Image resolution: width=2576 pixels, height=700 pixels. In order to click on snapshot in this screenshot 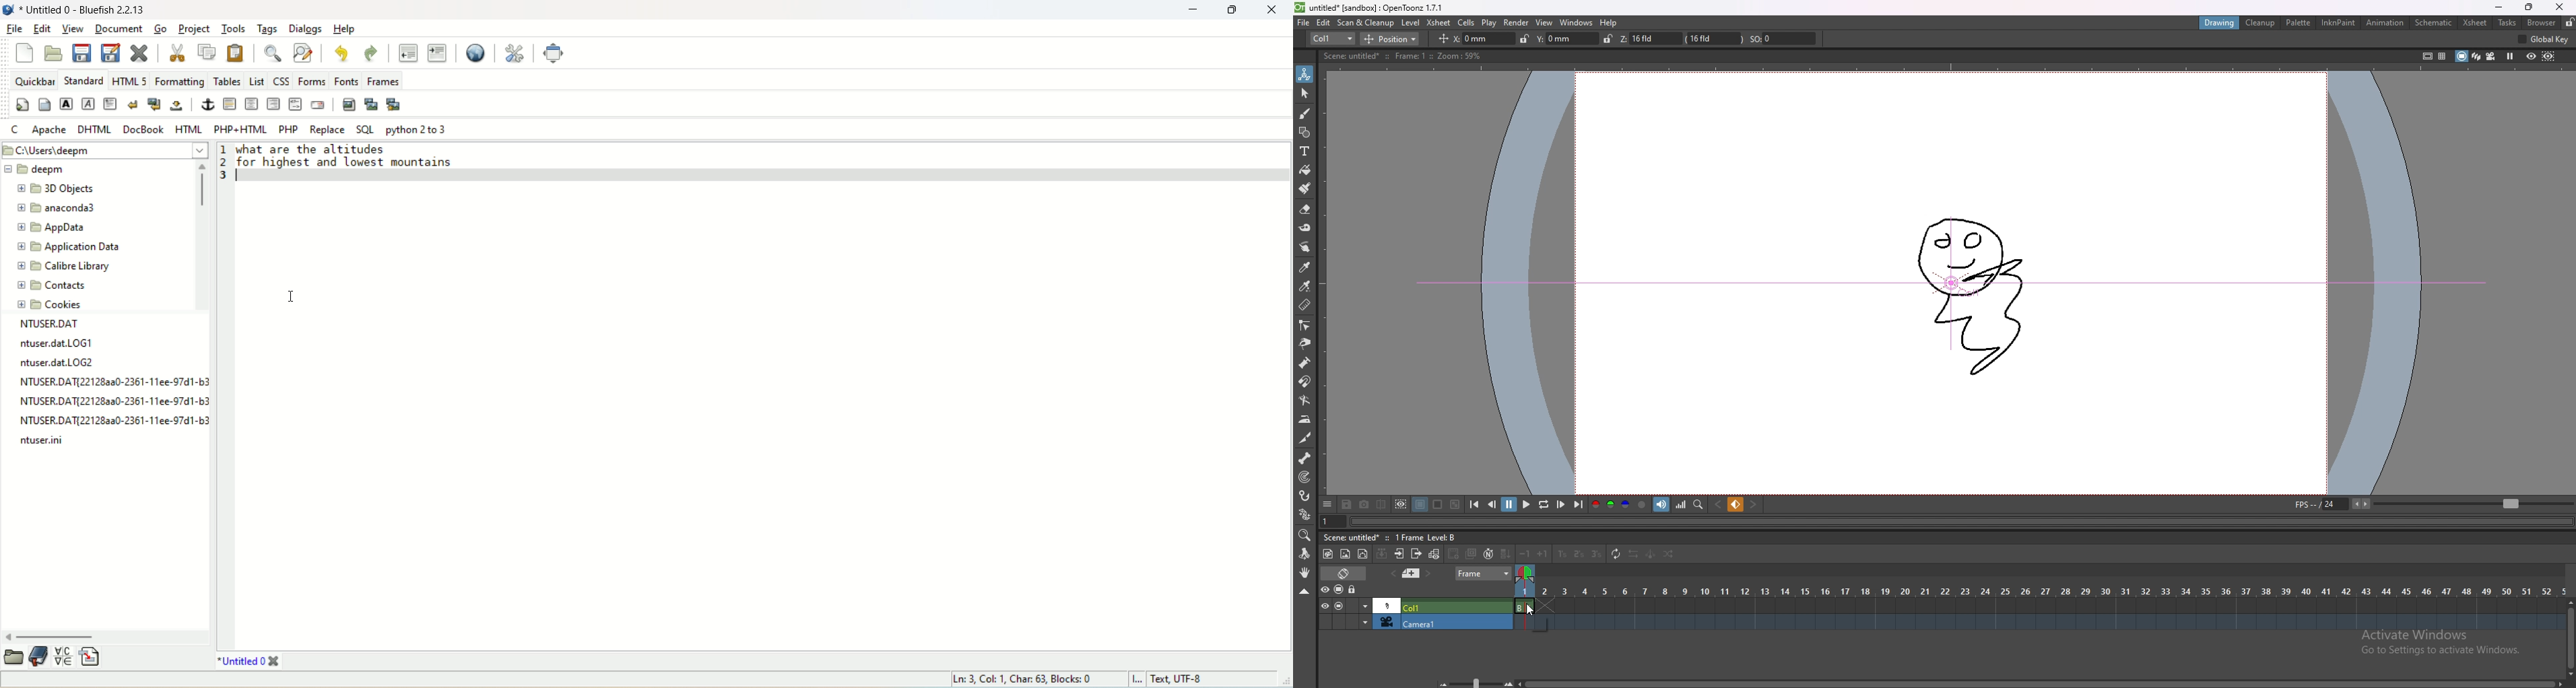, I will do `click(1365, 504)`.